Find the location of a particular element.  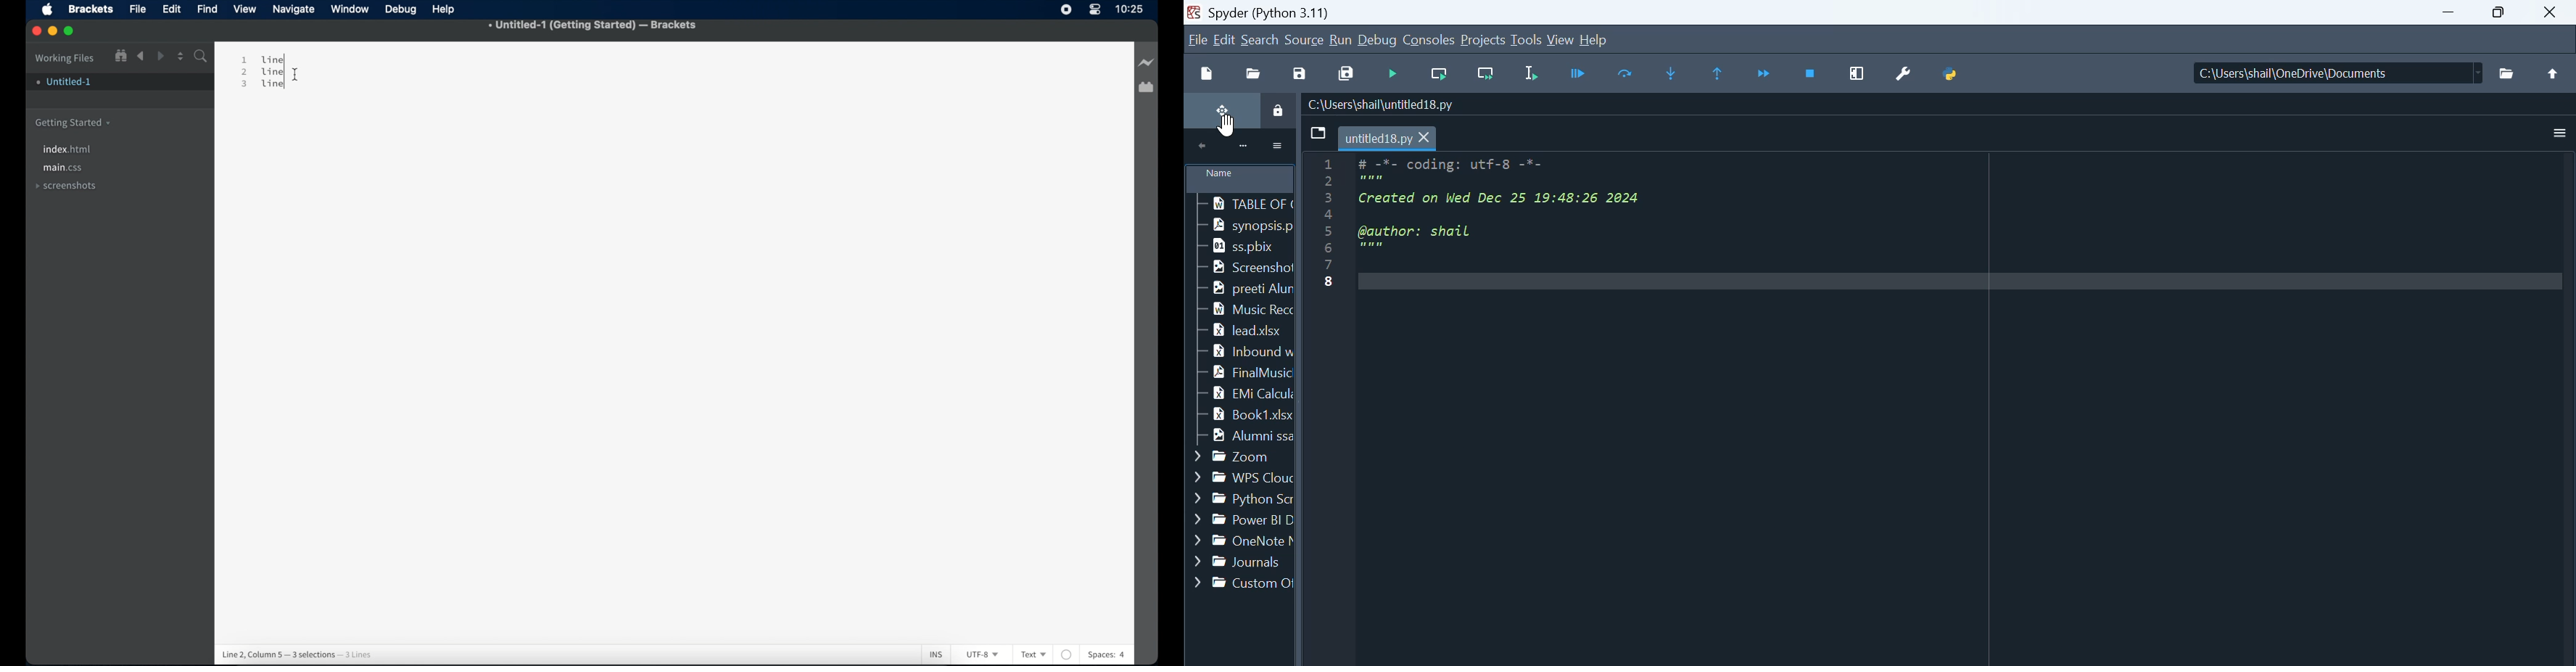

WPS Clou.. is located at coordinates (1239, 477).